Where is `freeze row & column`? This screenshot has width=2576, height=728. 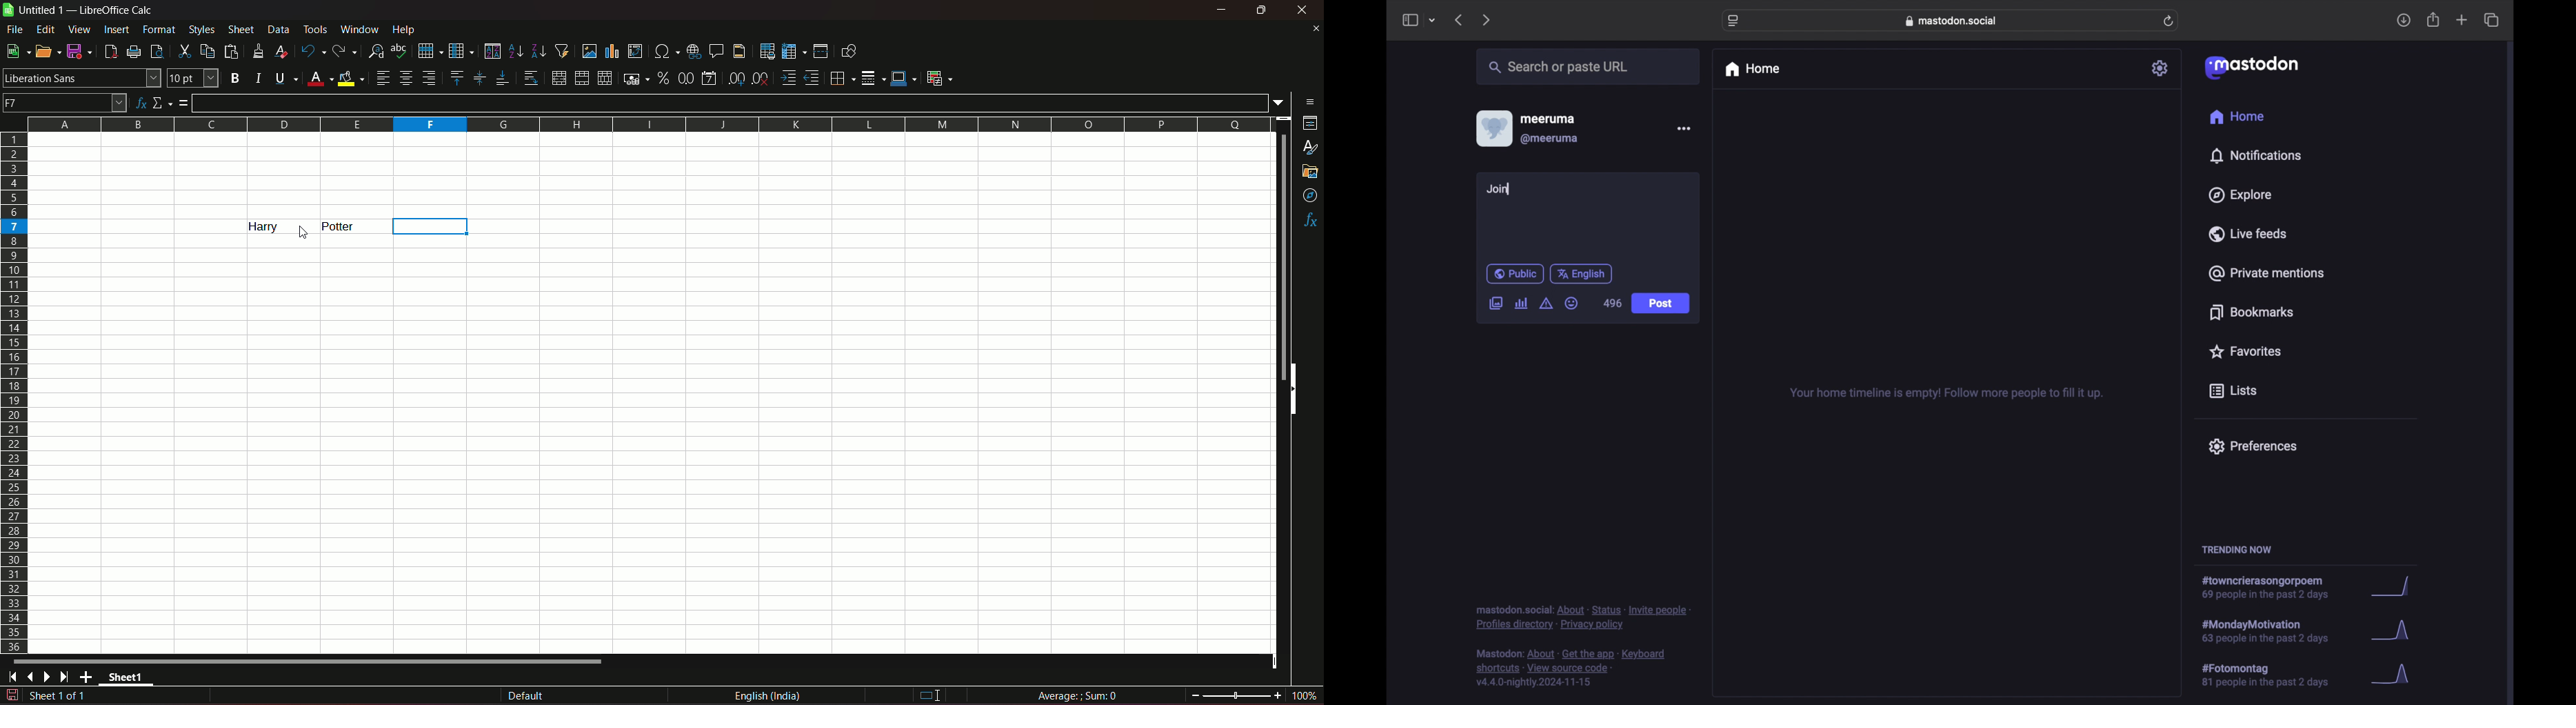 freeze row & column is located at coordinates (794, 52).